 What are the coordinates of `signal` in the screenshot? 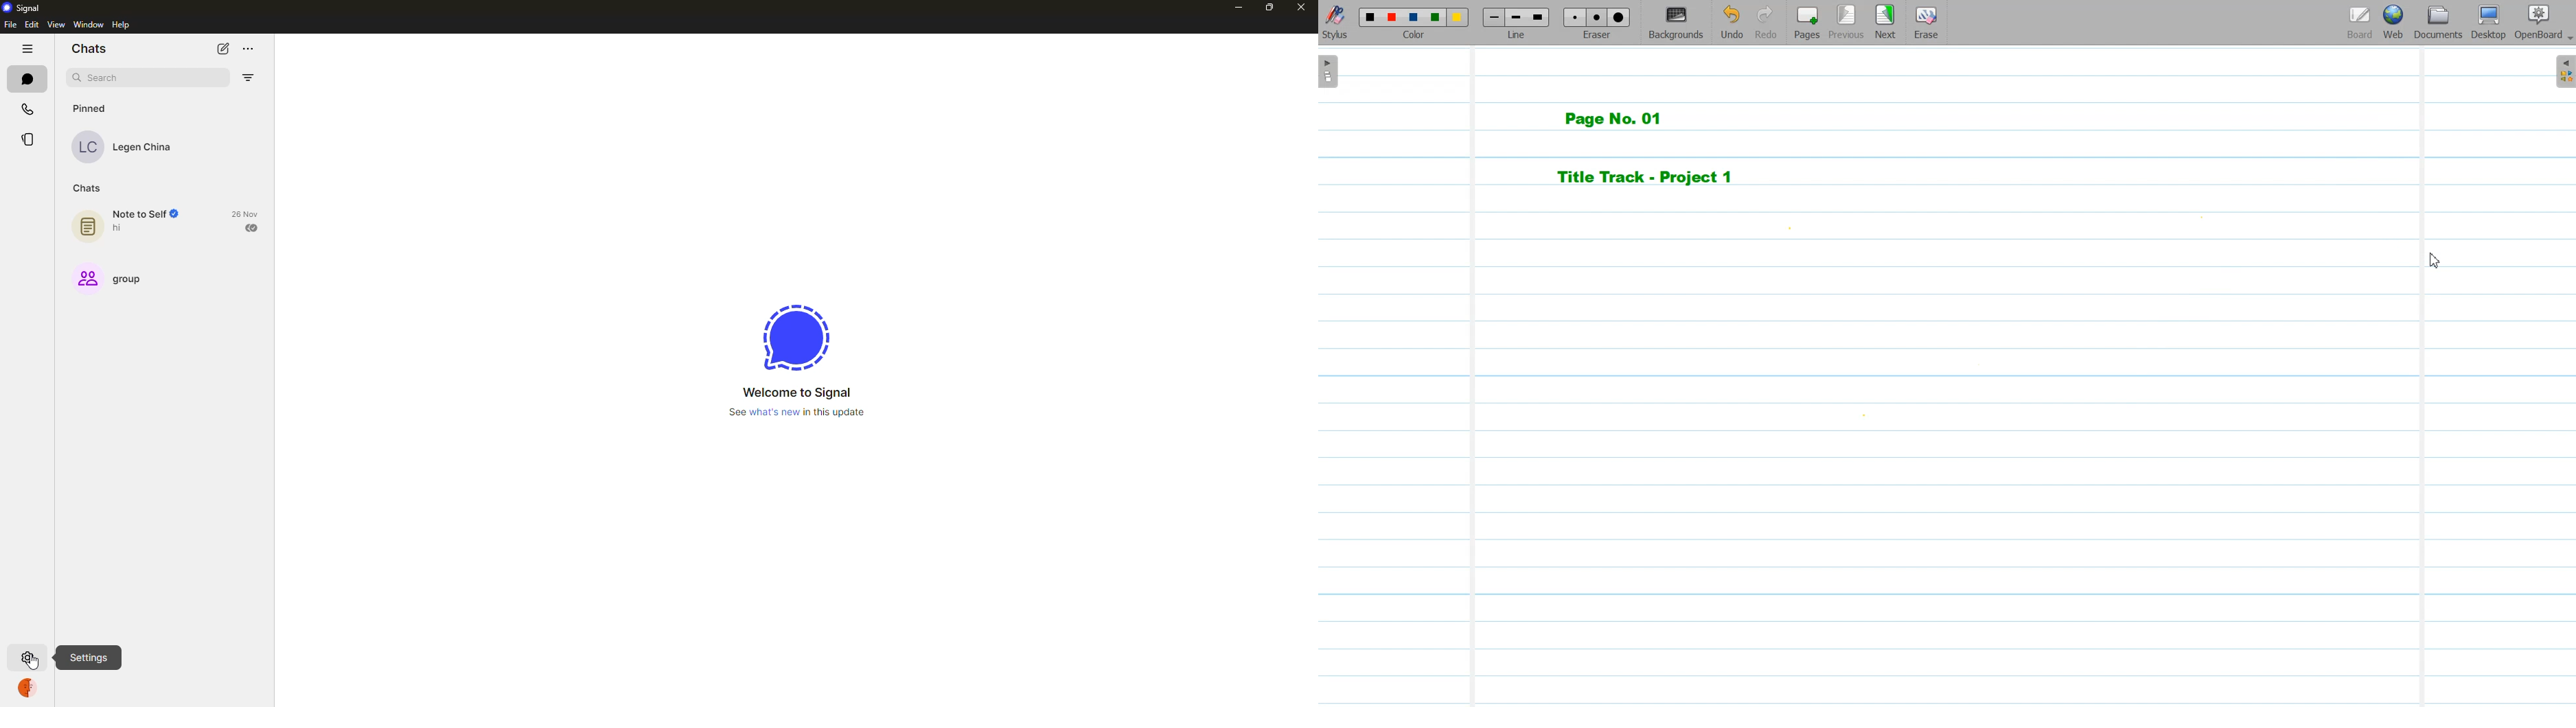 It's located at (21, 7).